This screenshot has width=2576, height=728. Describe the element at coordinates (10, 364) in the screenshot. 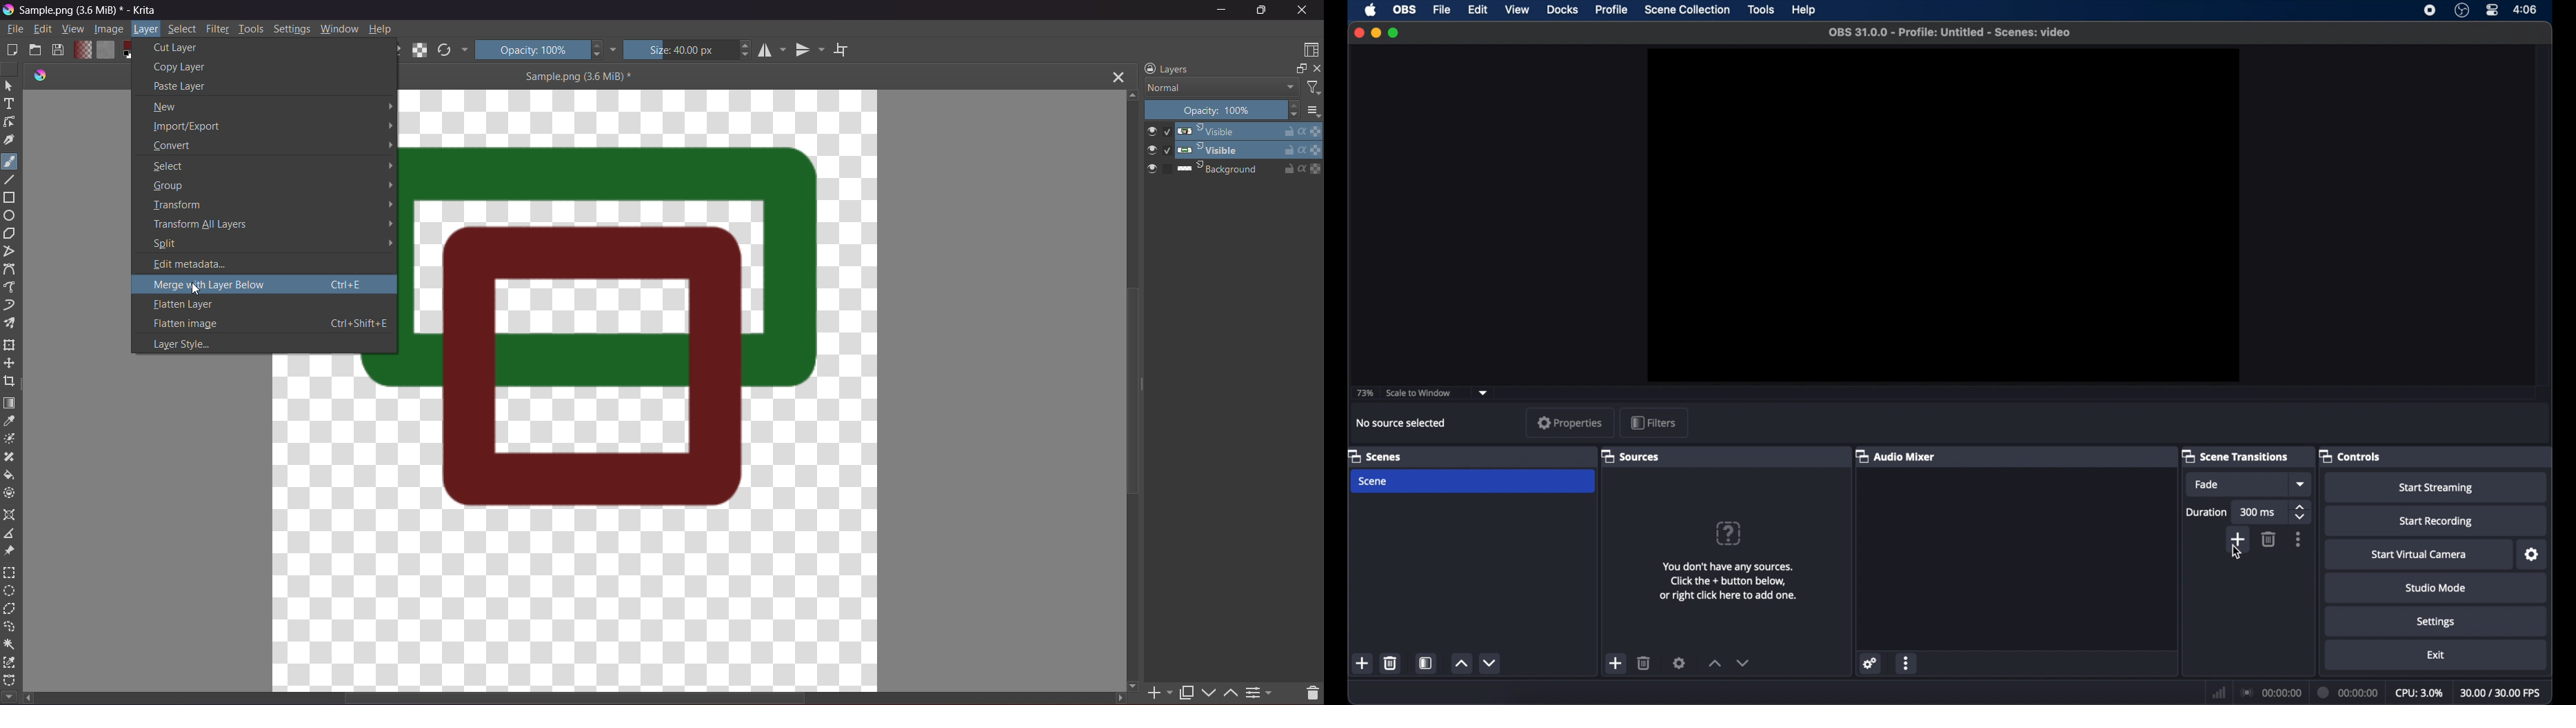

I see `Move a layer` at that location.